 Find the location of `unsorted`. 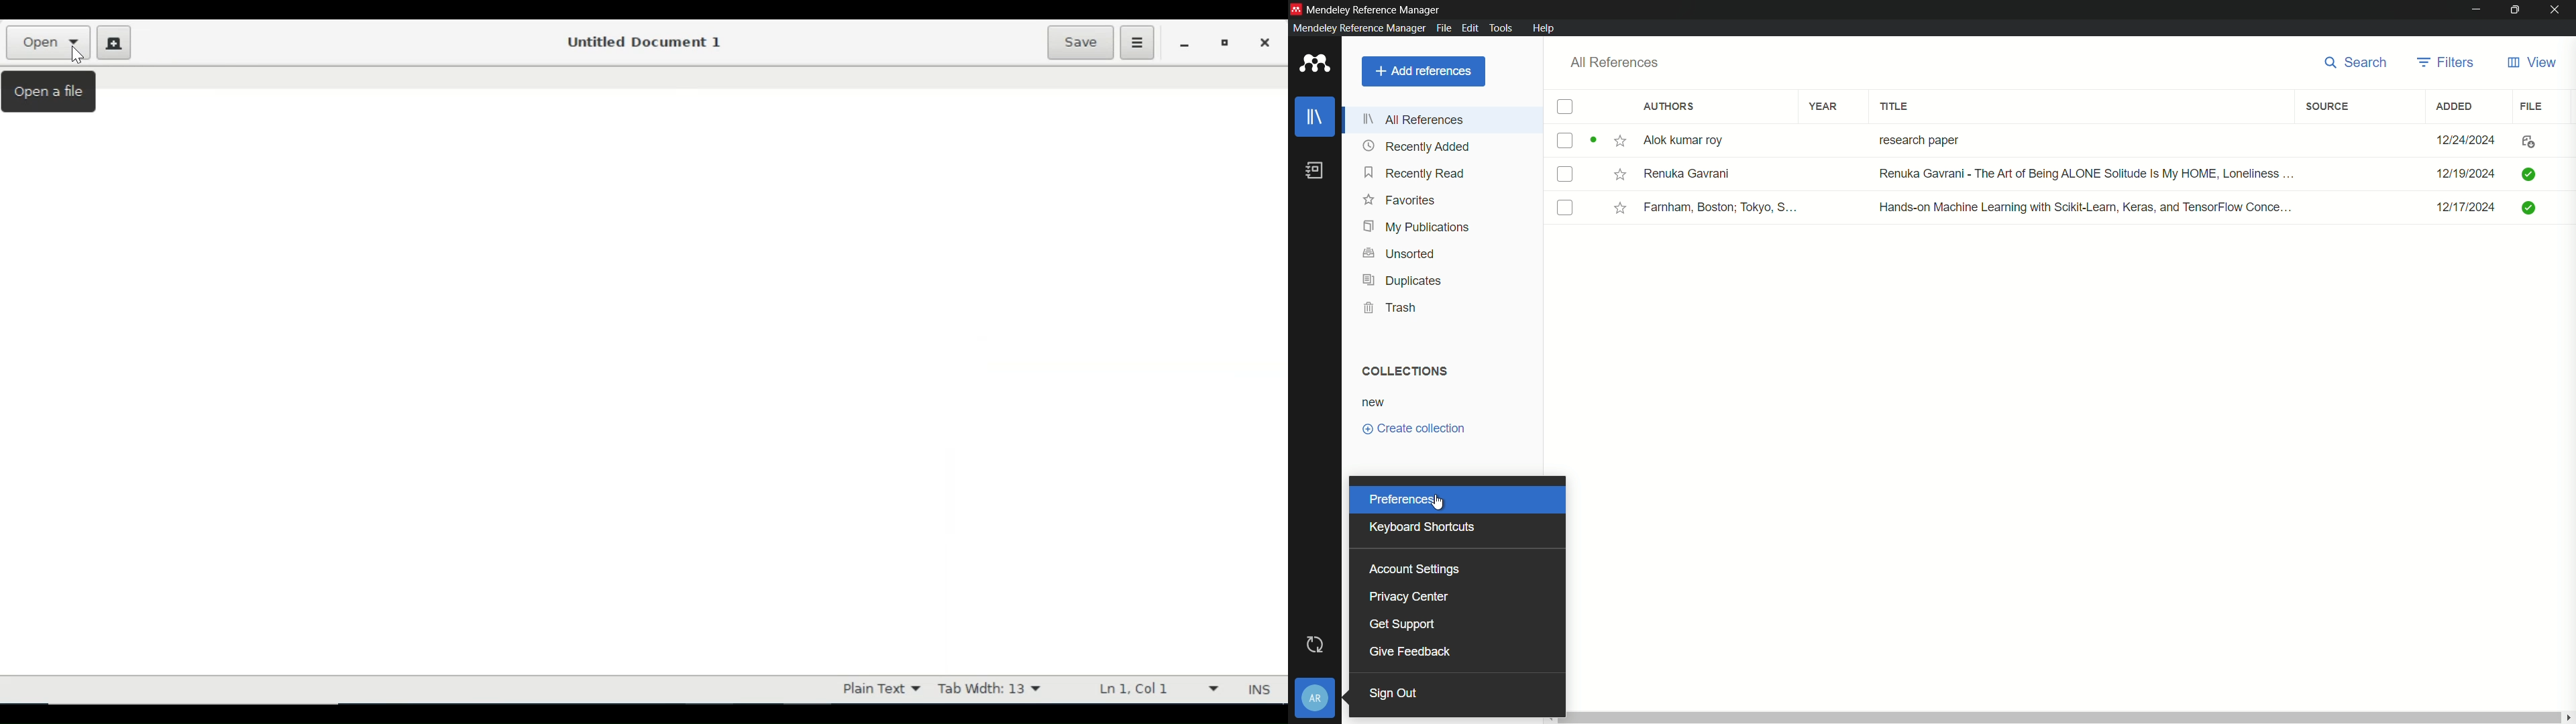

unsorted is located at coordinates (1400, 253).